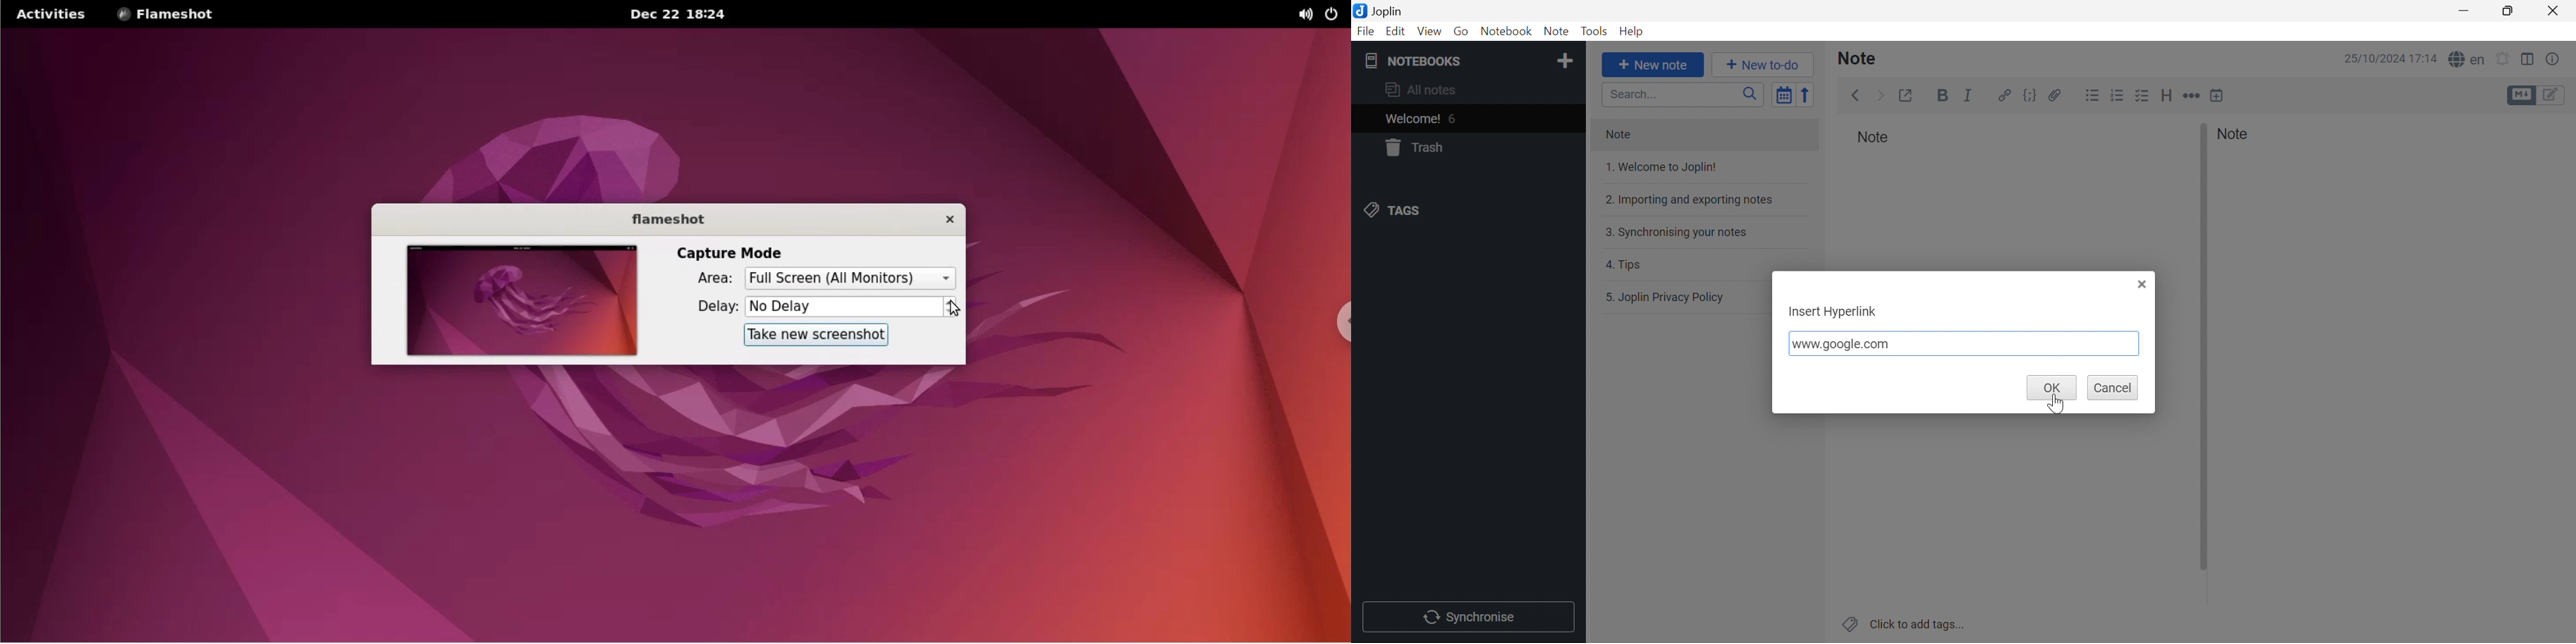  Describe the element at coordinates (673, 13) in the screenshot. I see `Dec 22 18:24` at that location.